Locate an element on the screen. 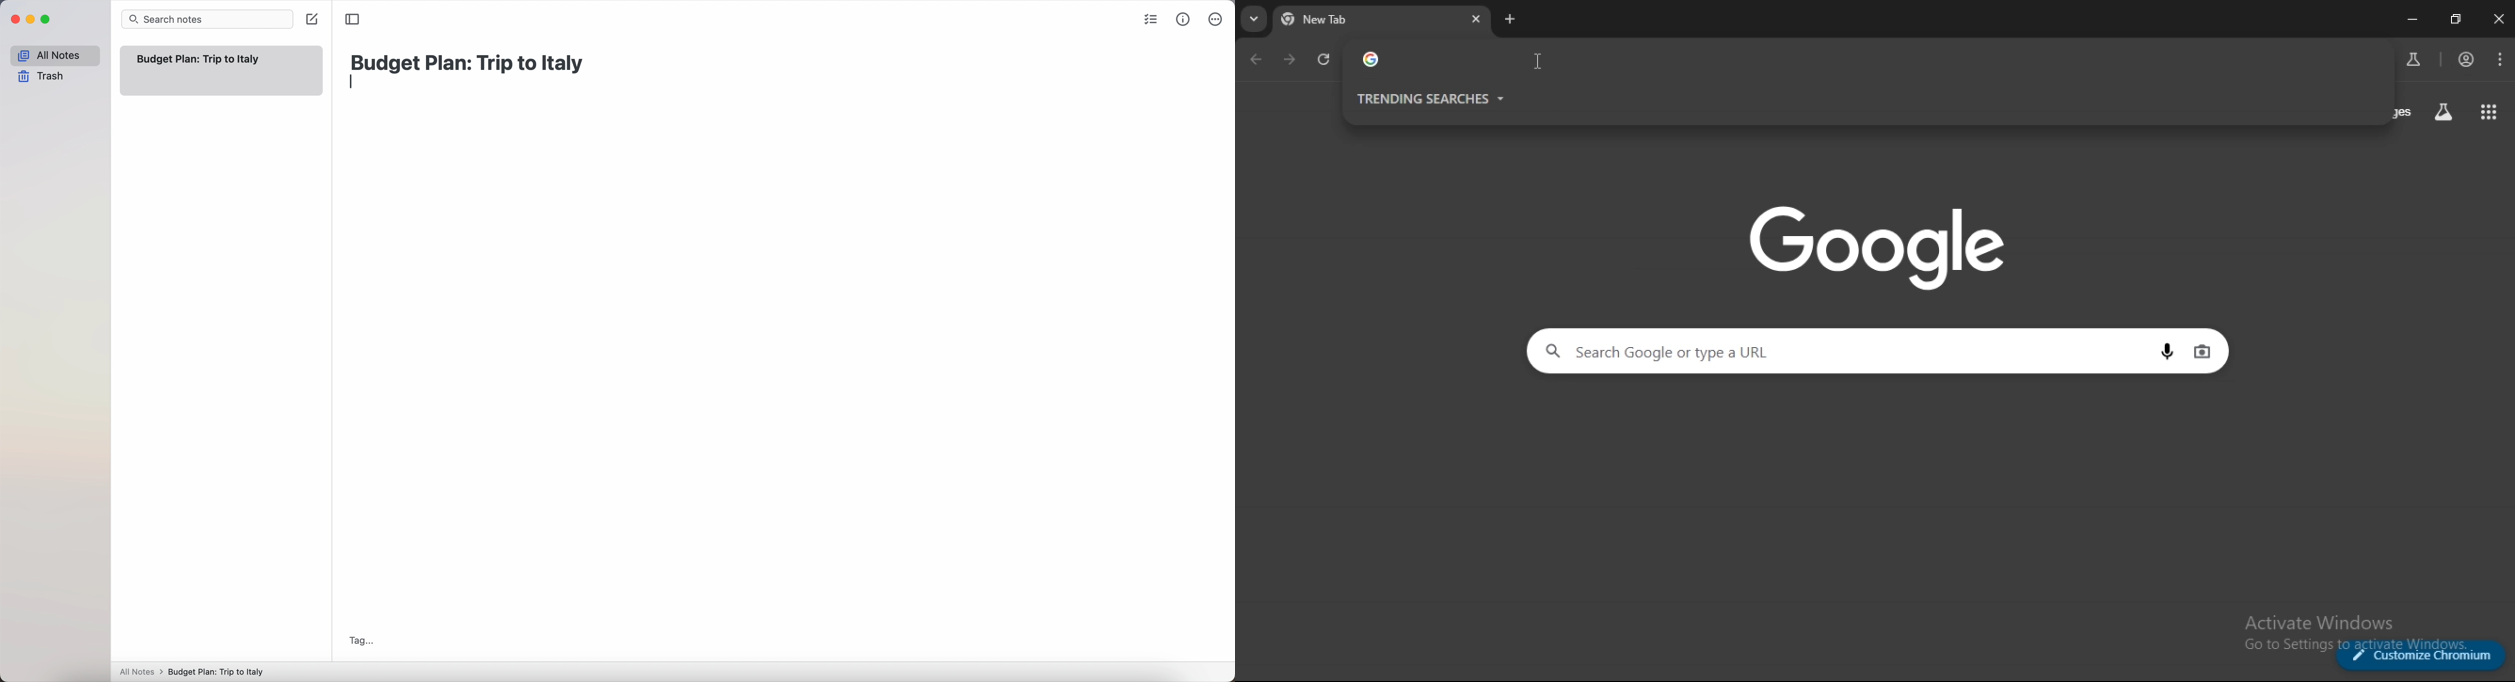 This screenshot has height=700, width=2520. All notes > Budget Plan: Trip to Italy is located at coordinates (196, 671).